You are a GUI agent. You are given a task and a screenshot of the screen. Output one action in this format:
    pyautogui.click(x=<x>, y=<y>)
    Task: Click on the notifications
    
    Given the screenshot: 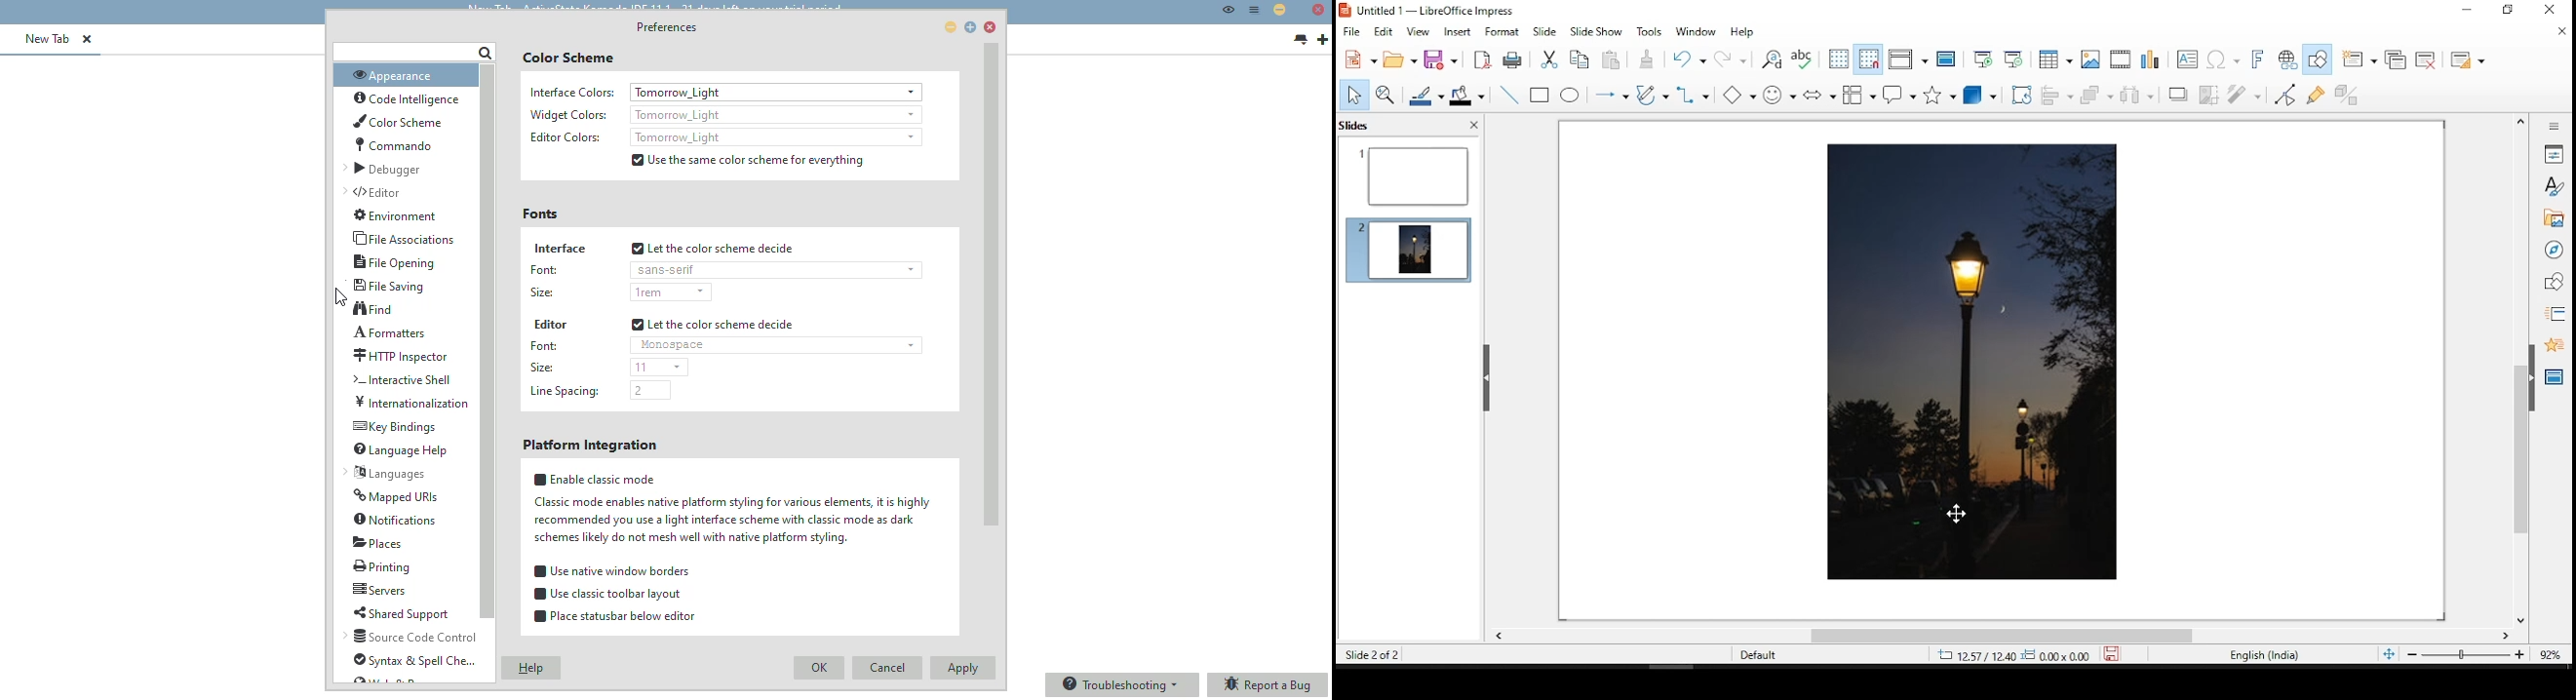 What is the action you would take?
    pyautogui.click(x=396, y=520)
    